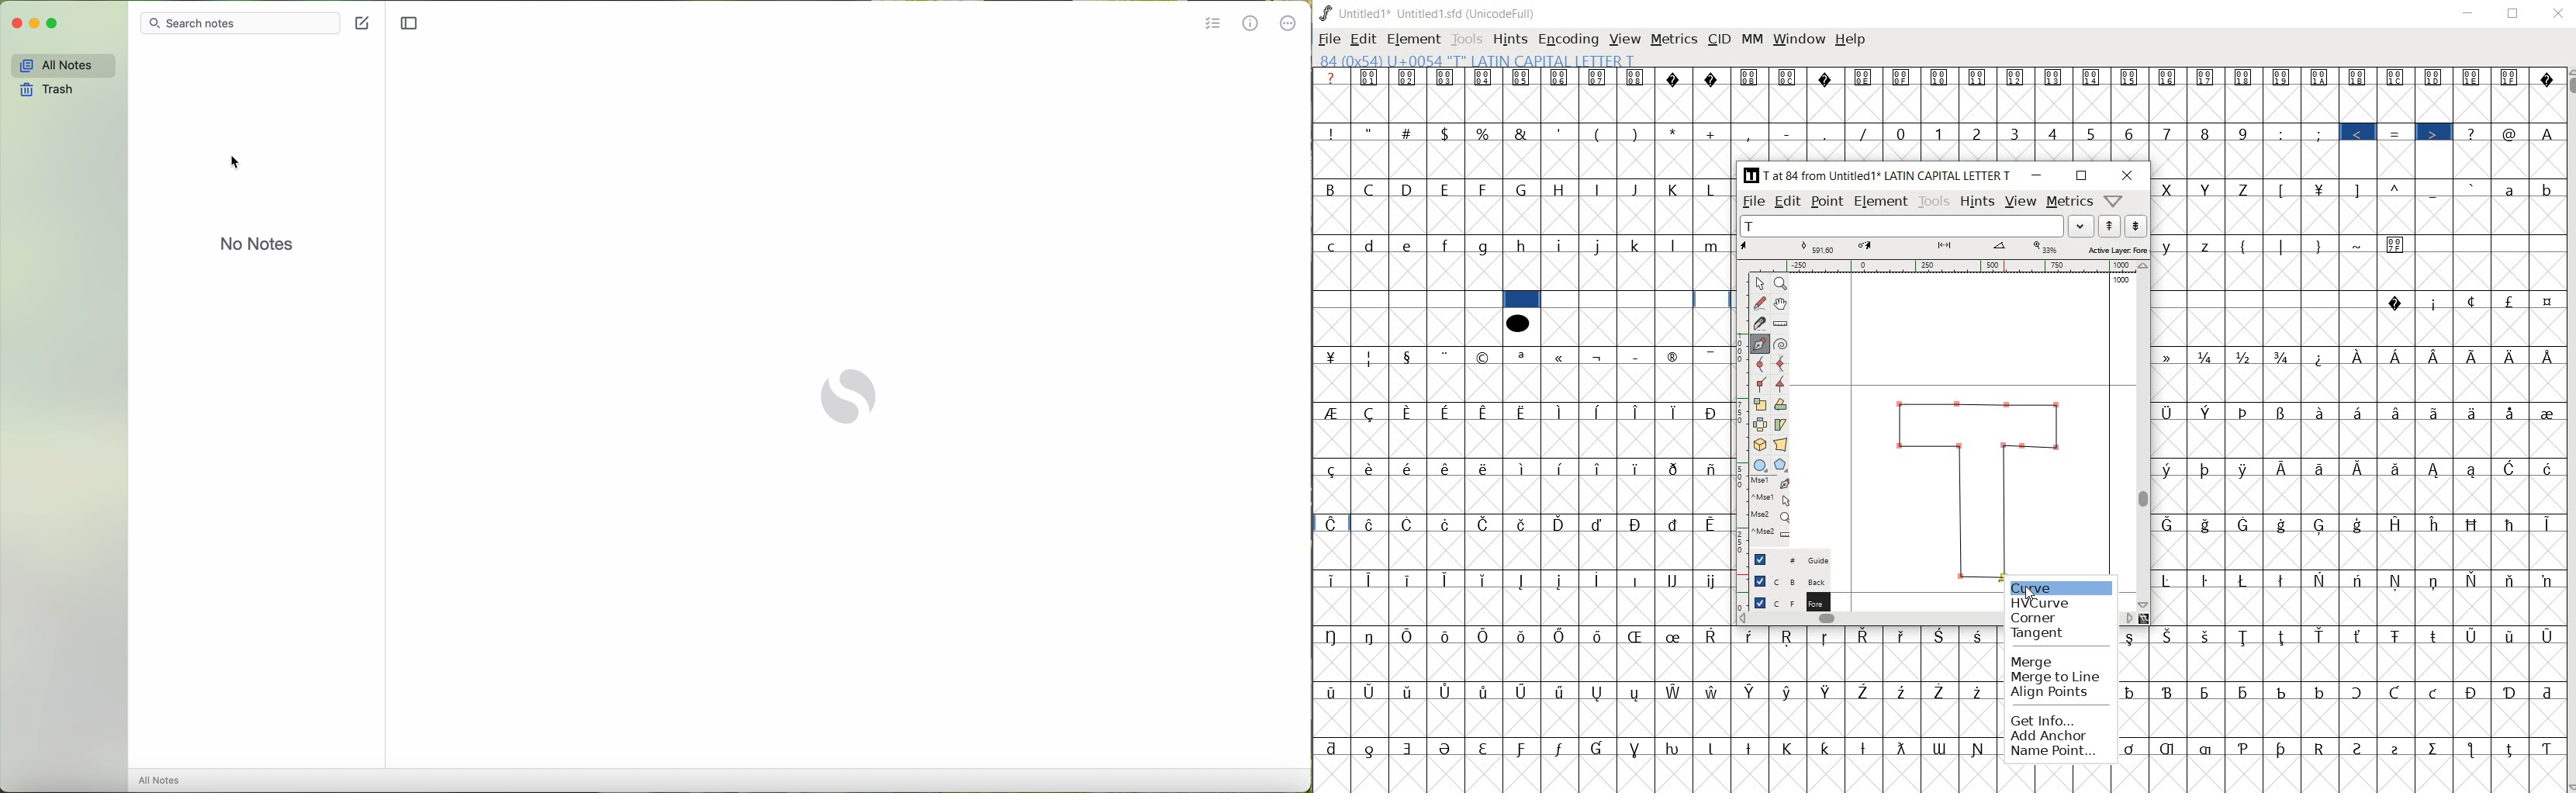  I want to click on Symbol, so click(1865, 747).